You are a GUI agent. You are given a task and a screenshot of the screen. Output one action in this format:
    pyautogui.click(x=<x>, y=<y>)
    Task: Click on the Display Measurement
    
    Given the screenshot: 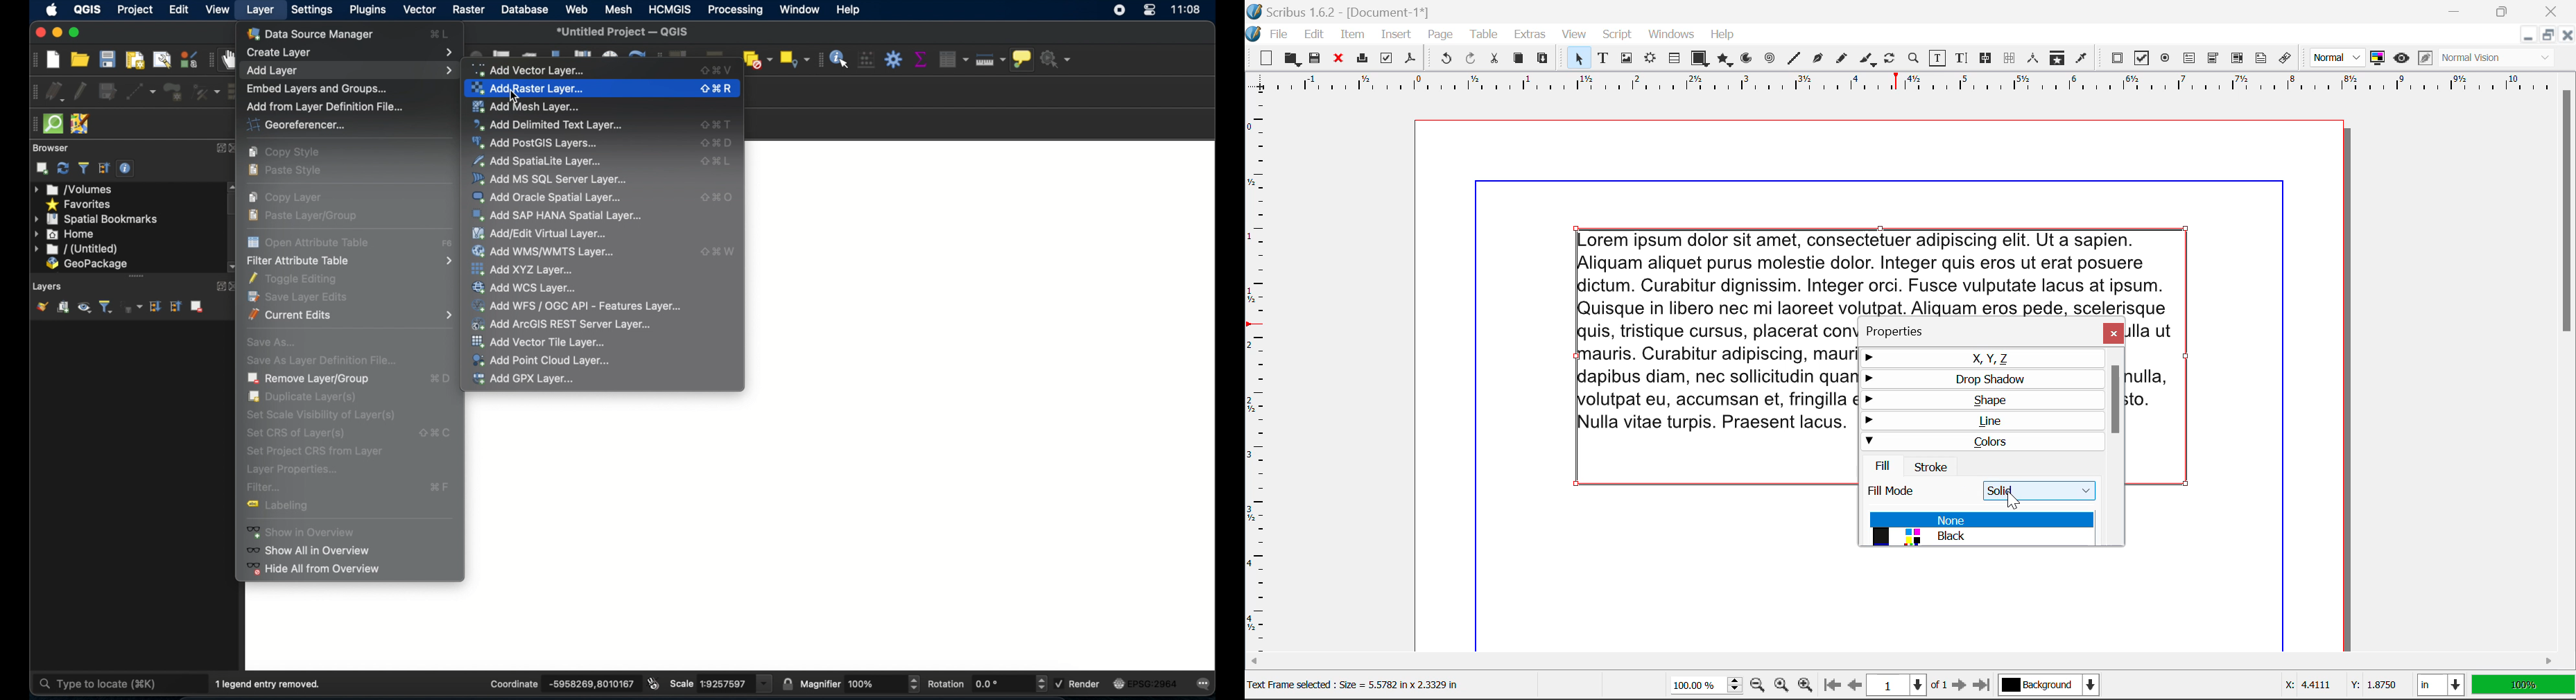 What is the action you would take?
    pyautogui.click(x=2523, y=687)
    